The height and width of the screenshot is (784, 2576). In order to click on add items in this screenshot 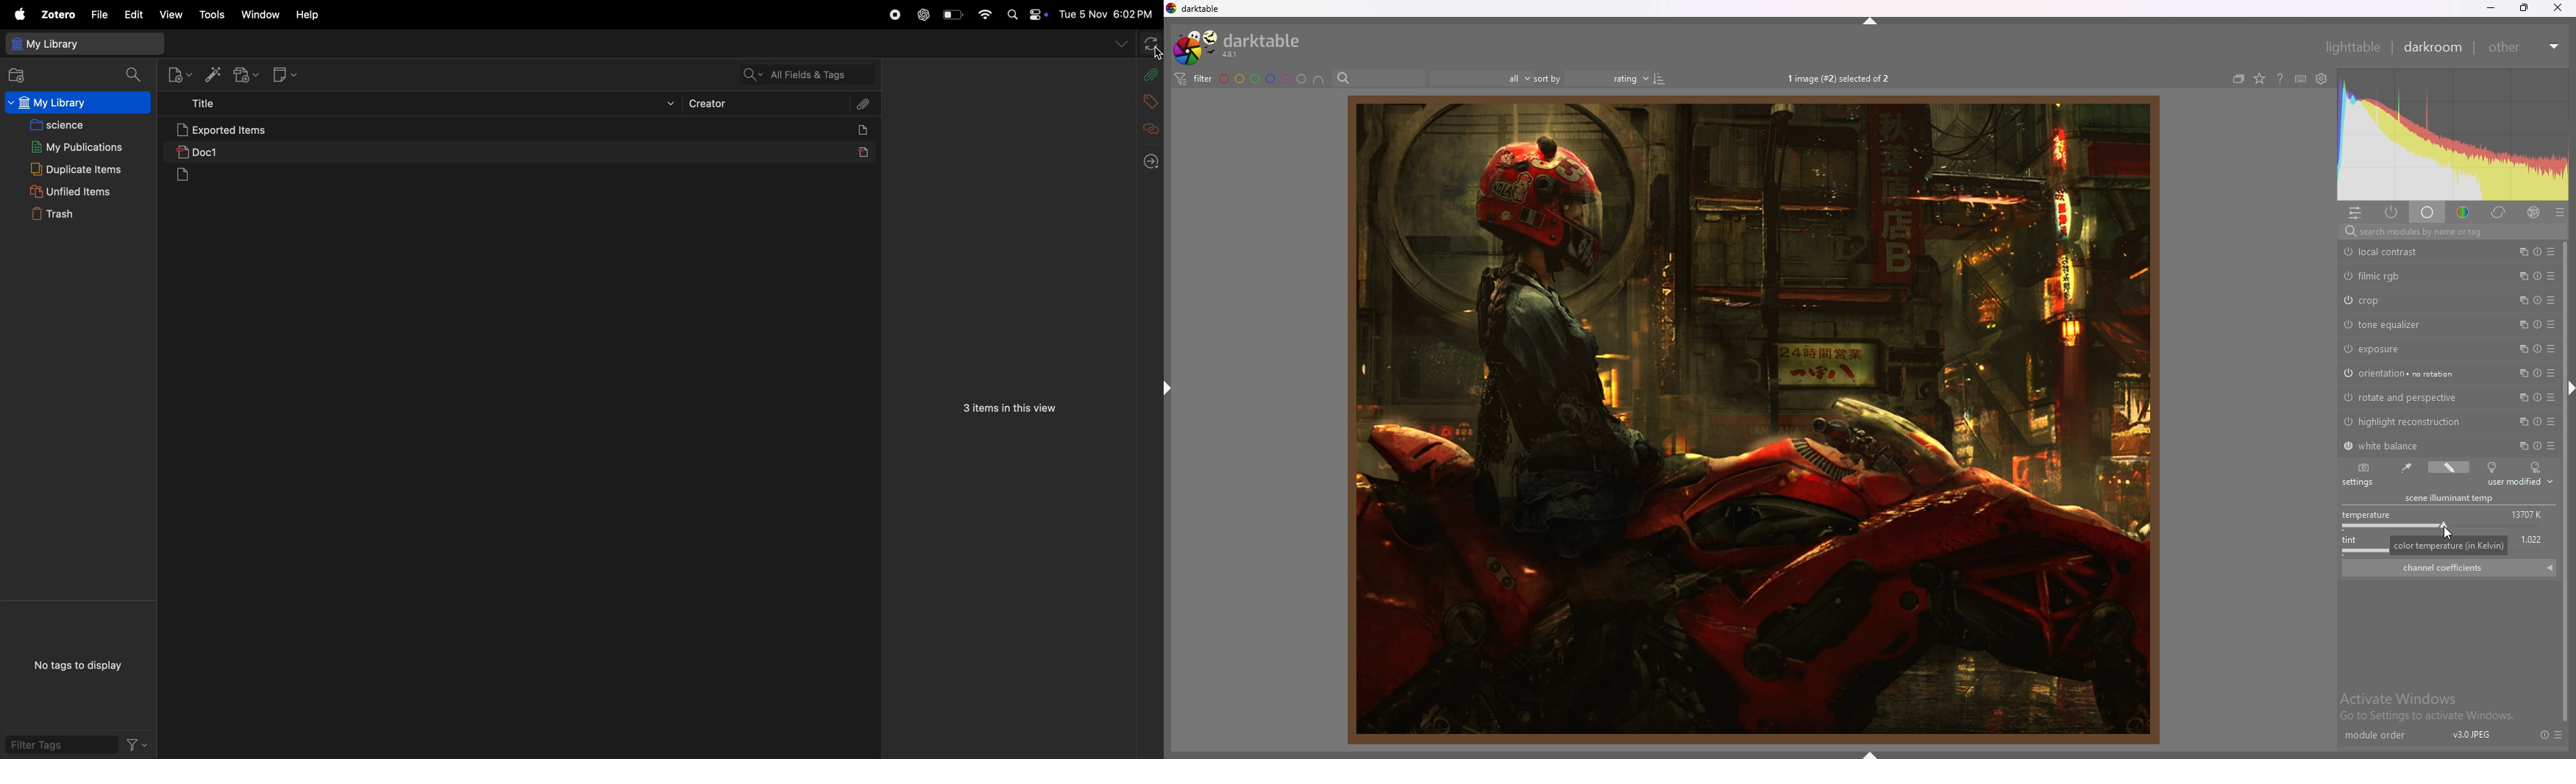, I will do `click(214, 74)`.